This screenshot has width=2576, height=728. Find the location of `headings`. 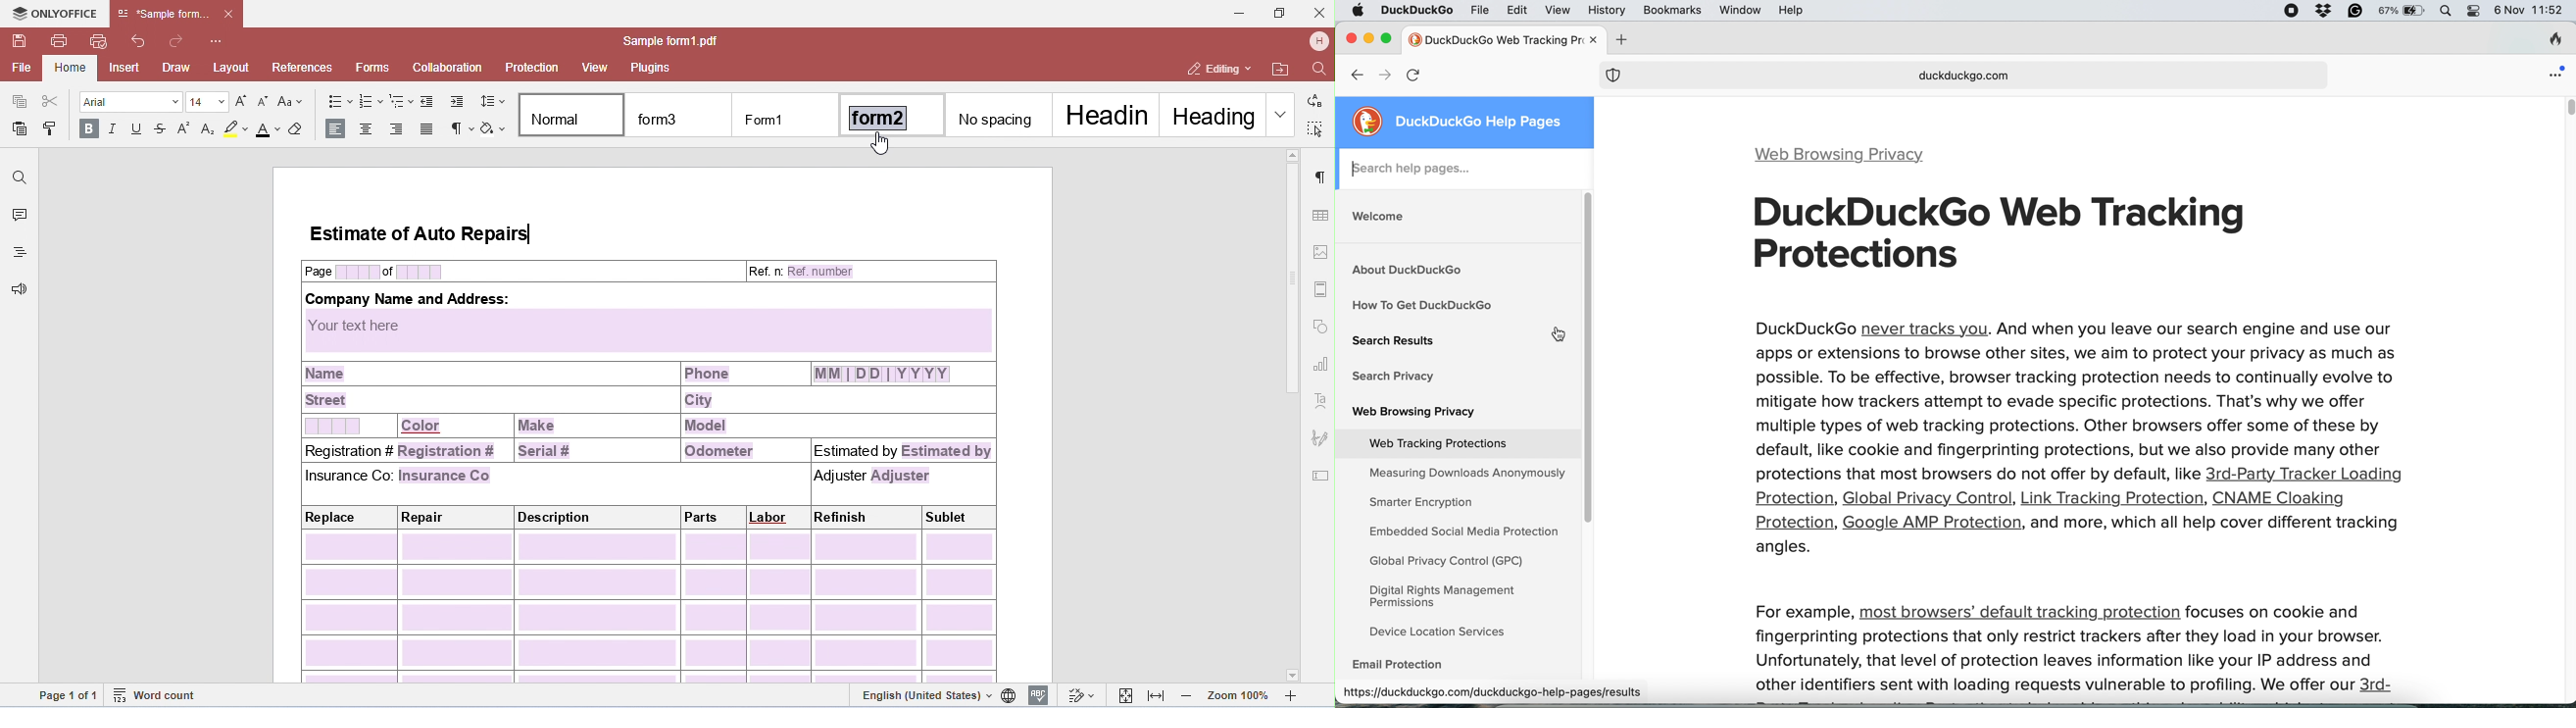

headings is located at coordinates (20, 254).